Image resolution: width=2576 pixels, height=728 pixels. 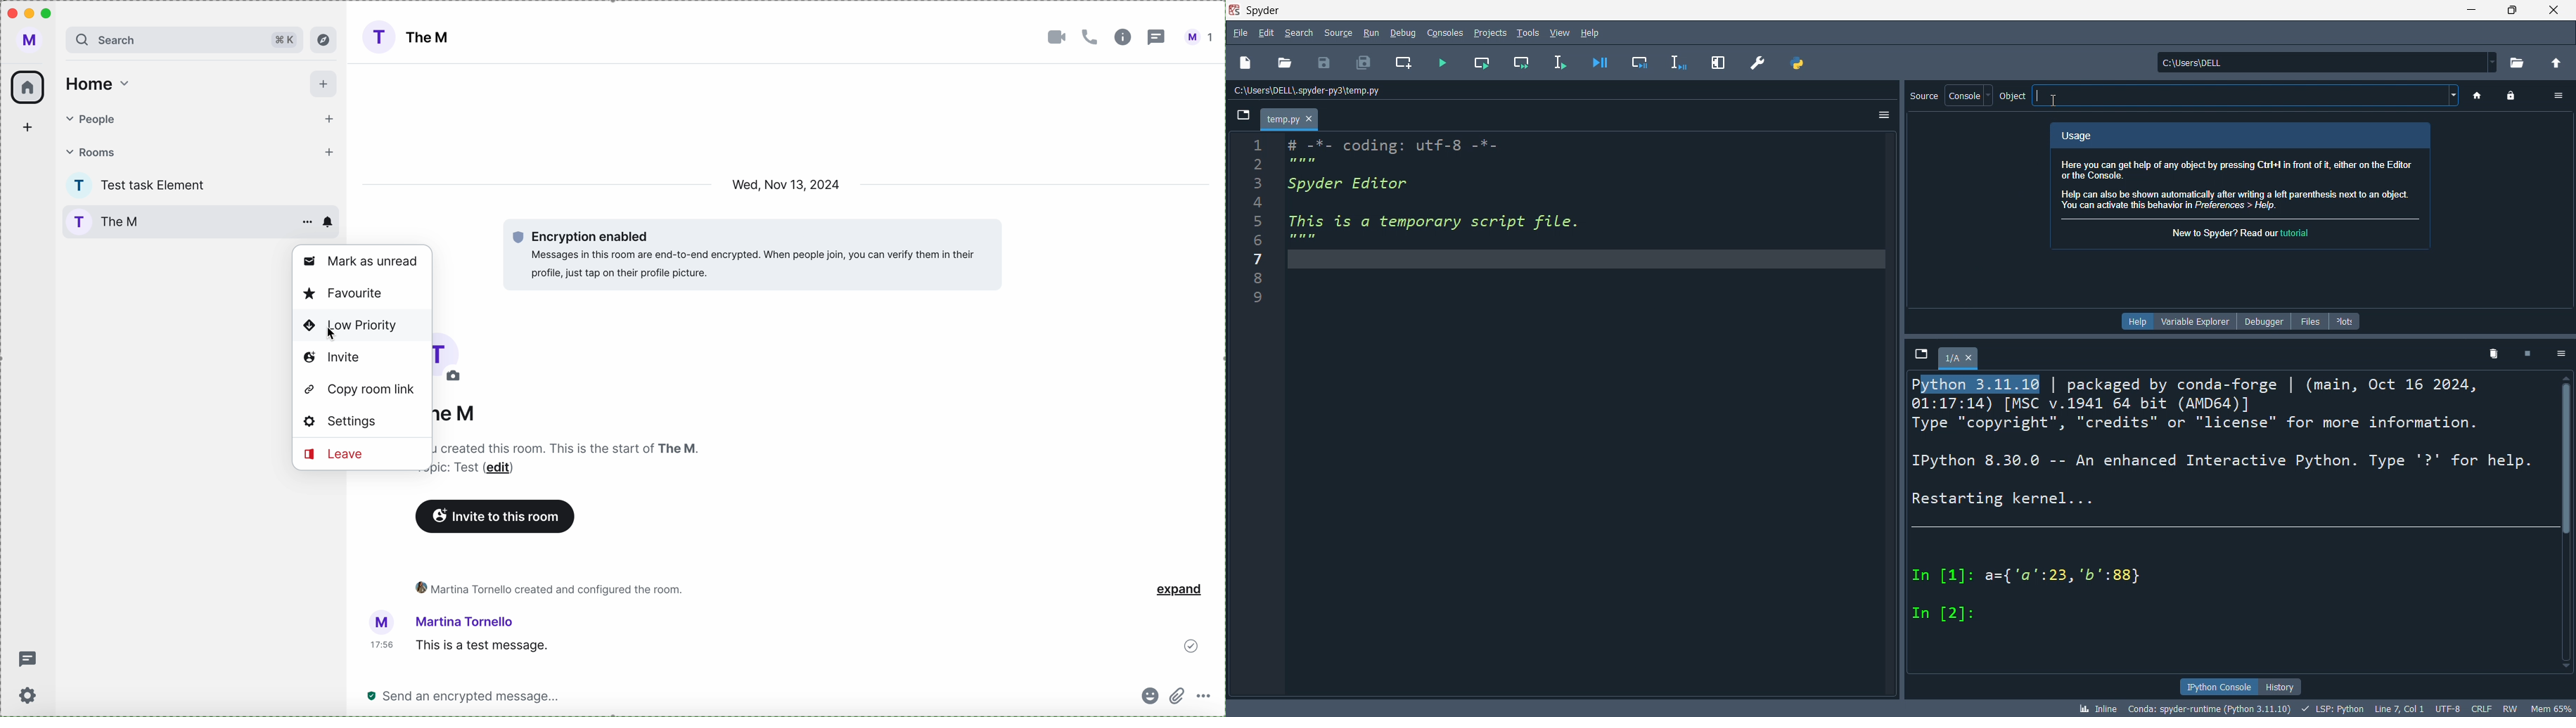 What do you see at coordinates (331, 452) in the screenshot?
I see `leave` at bounding box center [331, 452].